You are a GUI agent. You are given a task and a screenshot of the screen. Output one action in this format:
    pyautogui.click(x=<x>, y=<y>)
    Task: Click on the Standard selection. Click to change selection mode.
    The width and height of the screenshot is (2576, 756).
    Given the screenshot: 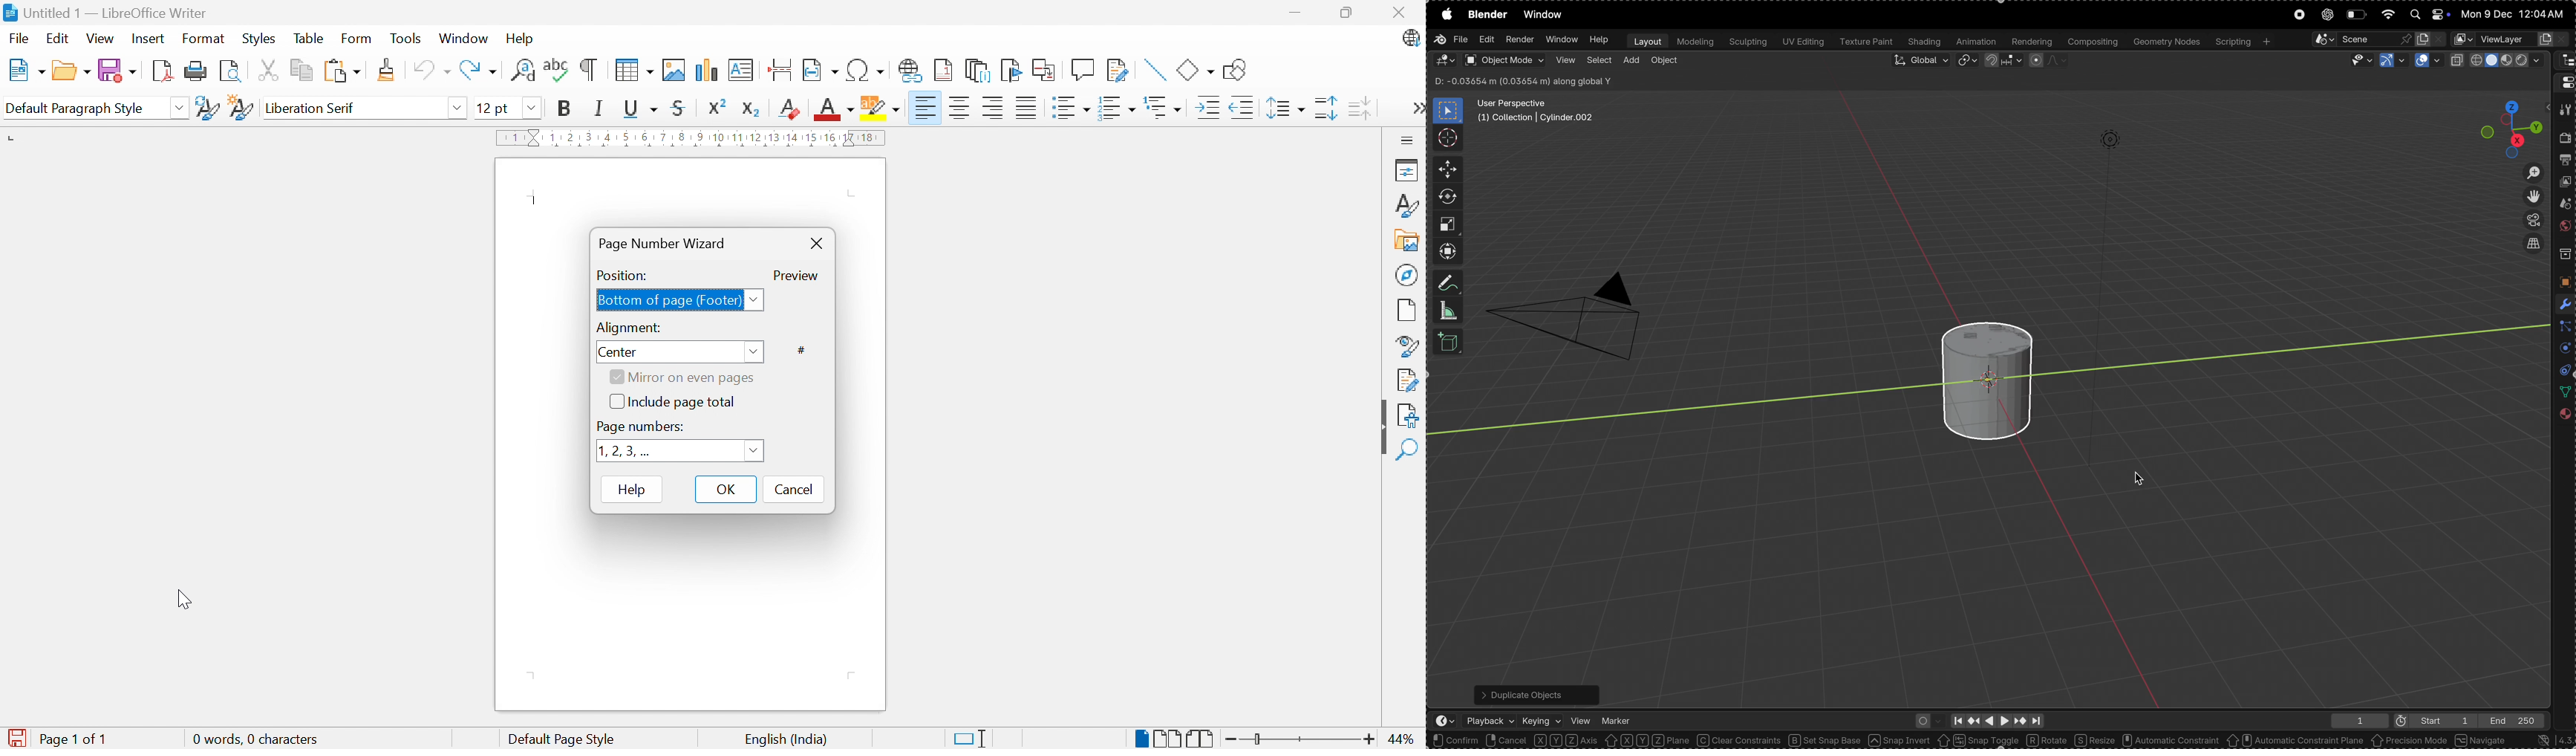 What is the action you would take?
    pyautogui.click(x=970, y=739)
    